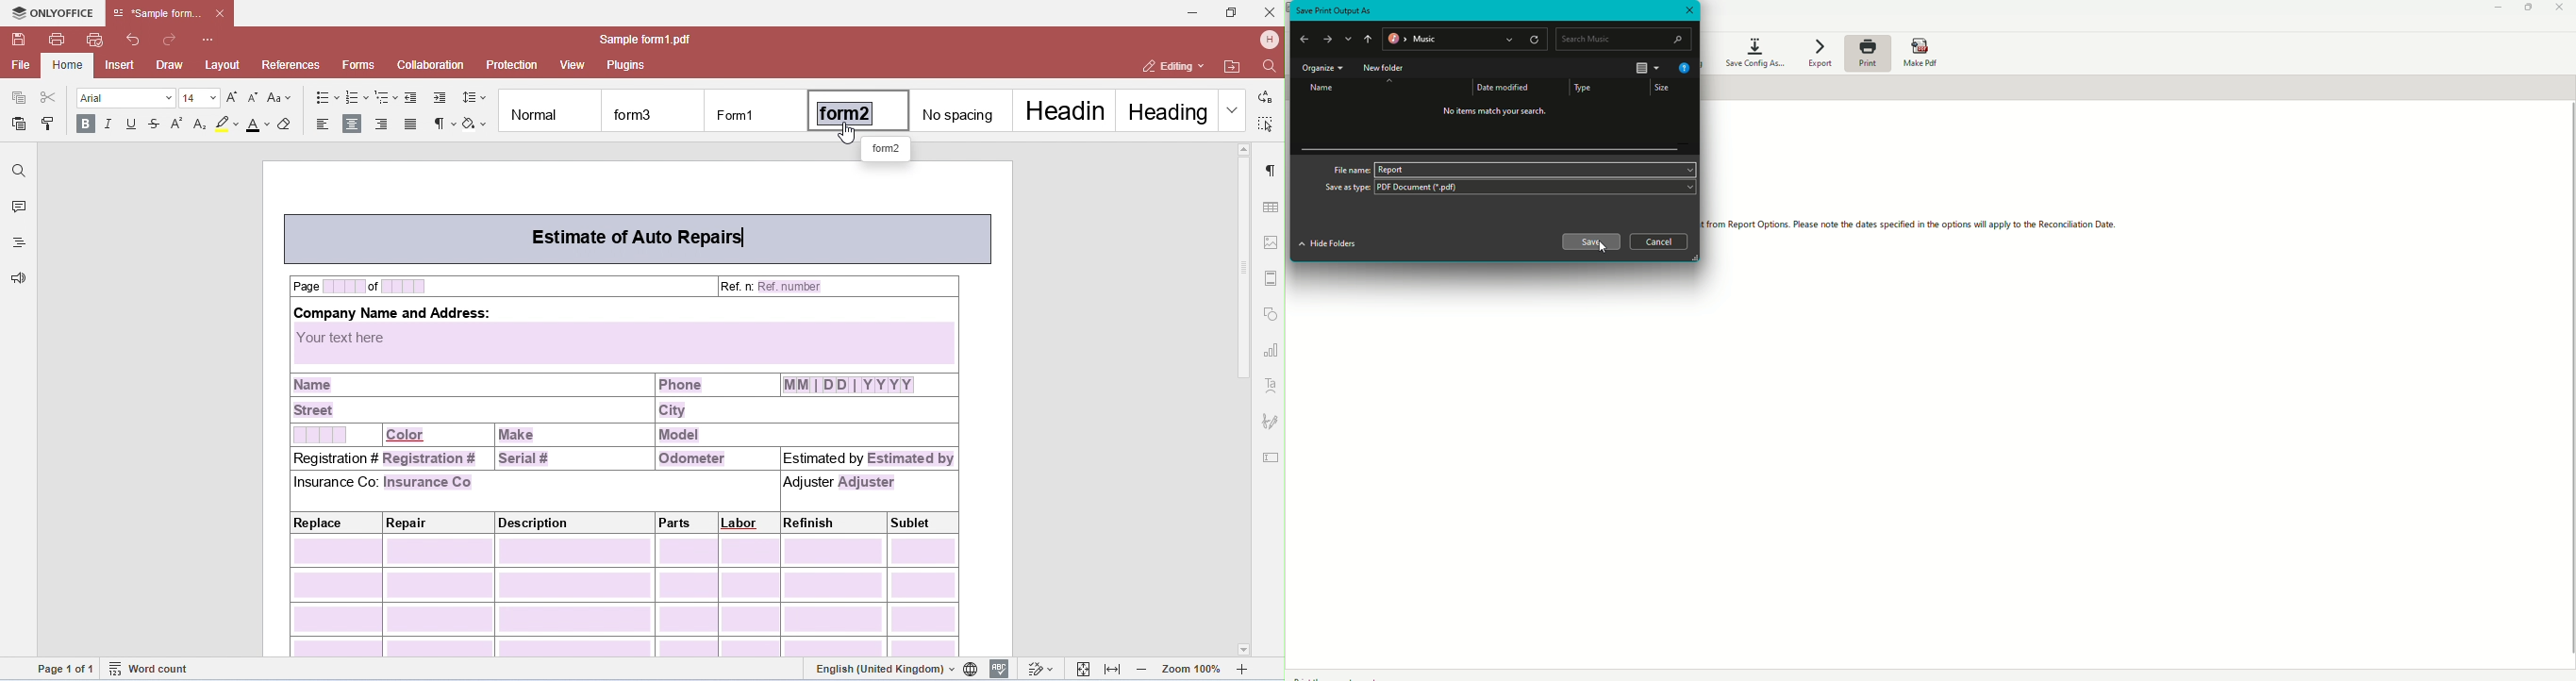 The image size is (2576, 700). Describe the element at coordinates (1327, 245) in the screenshot. I see `Hide Folders` at that location.